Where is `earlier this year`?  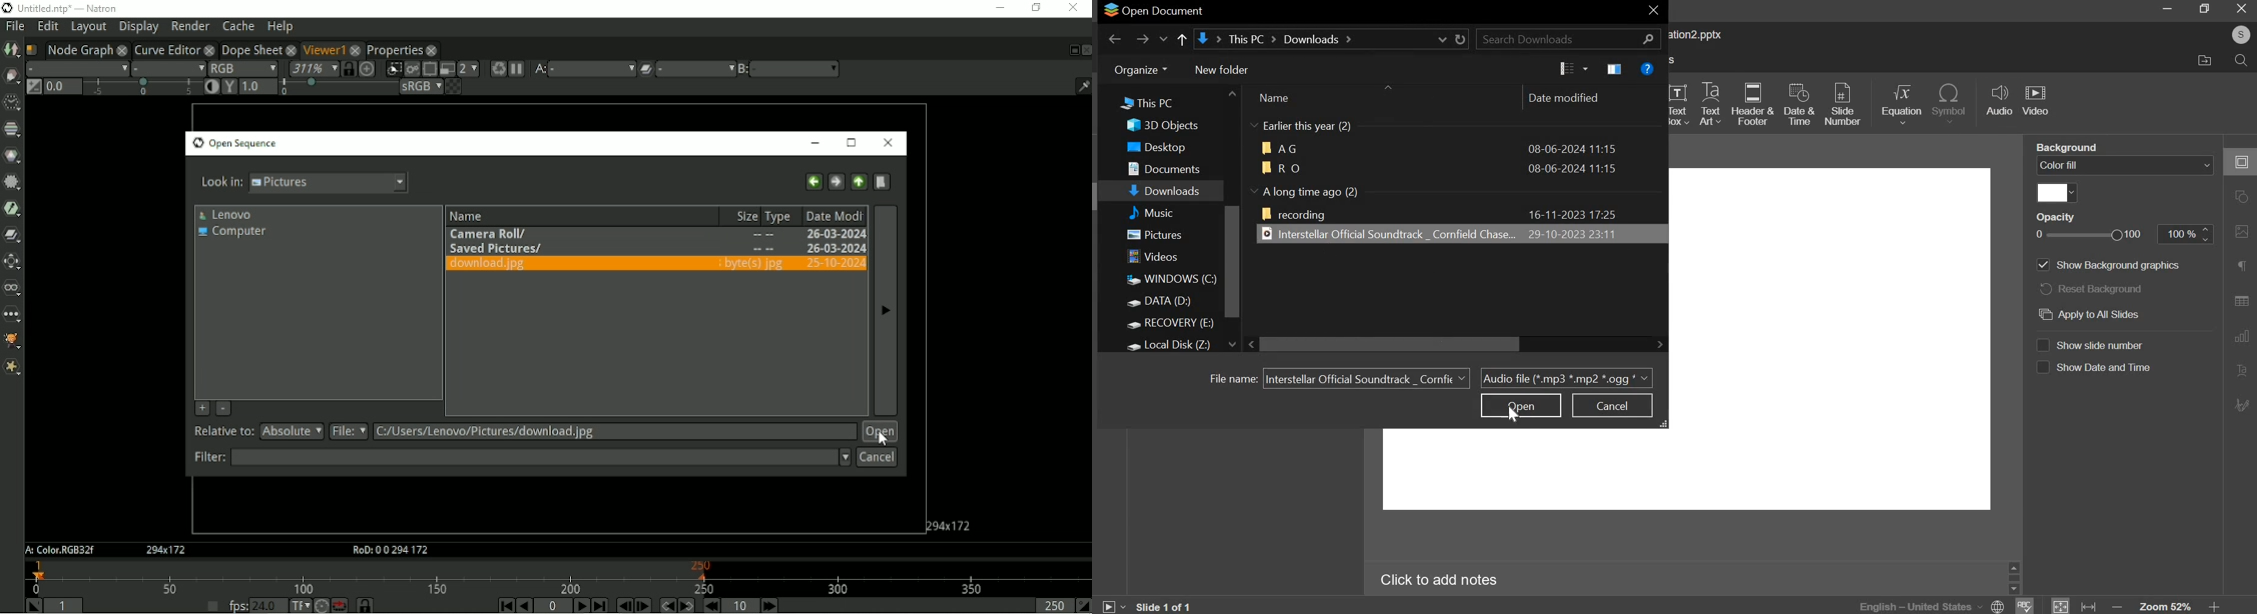 earlier this year is located at coordinates (1312, 127).